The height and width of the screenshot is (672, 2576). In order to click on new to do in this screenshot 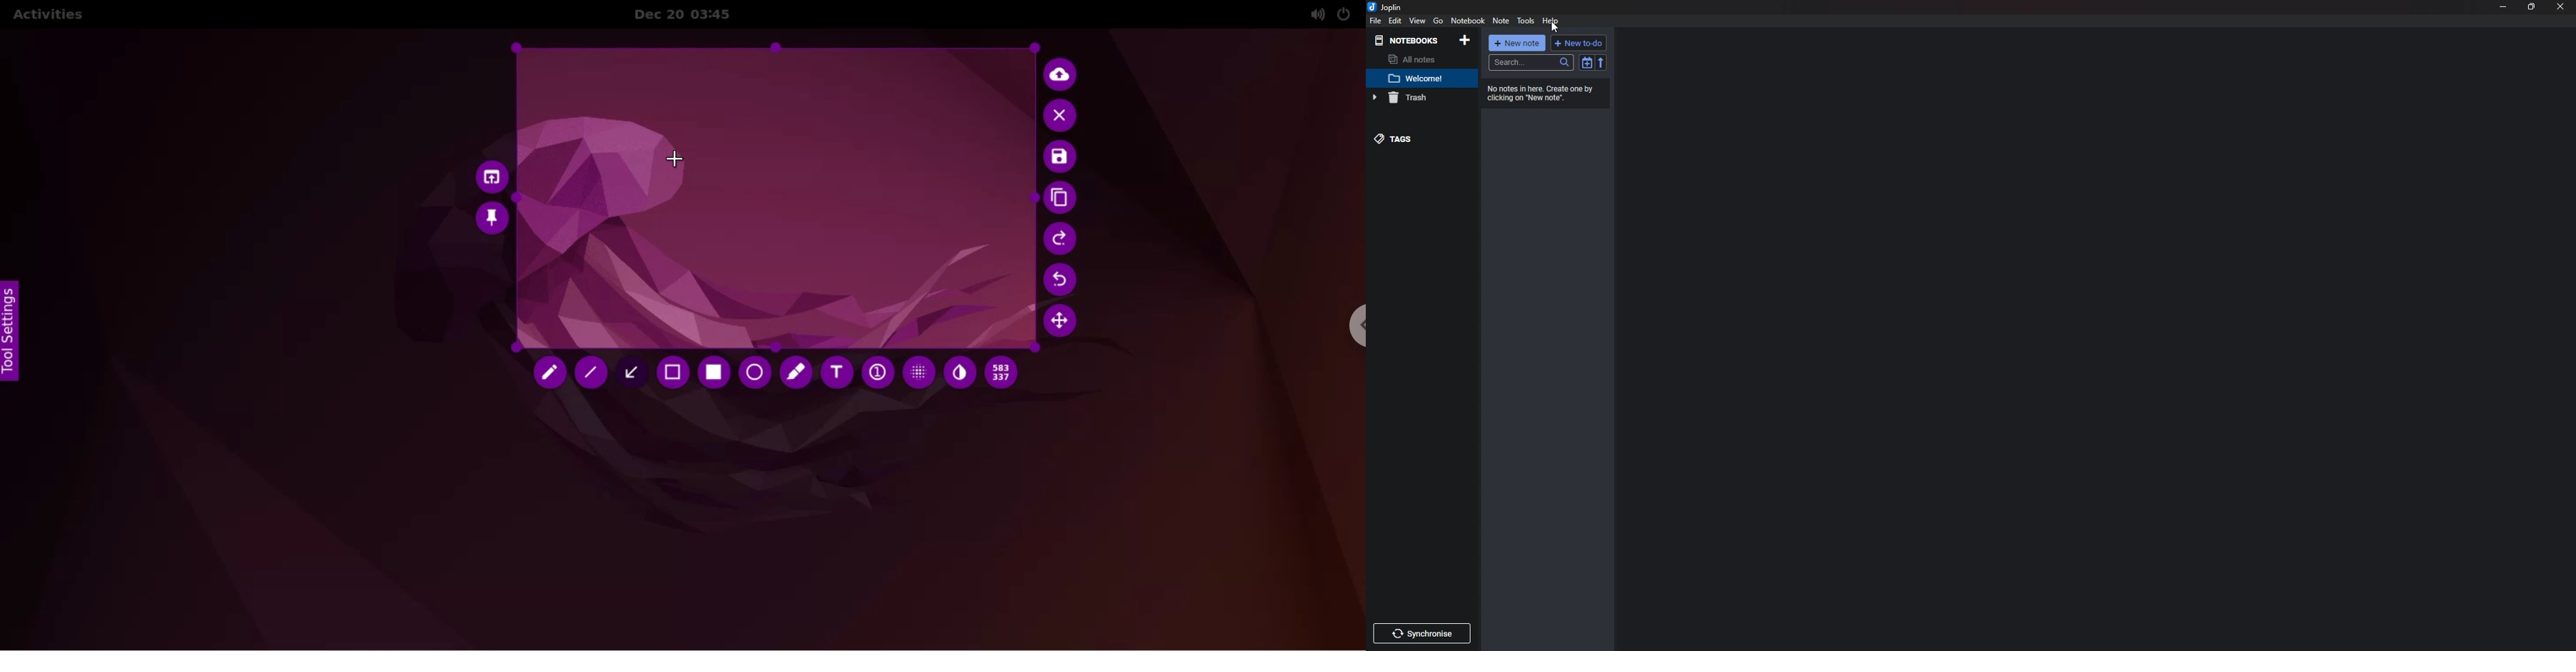, I will do `click(1579, 42)`.